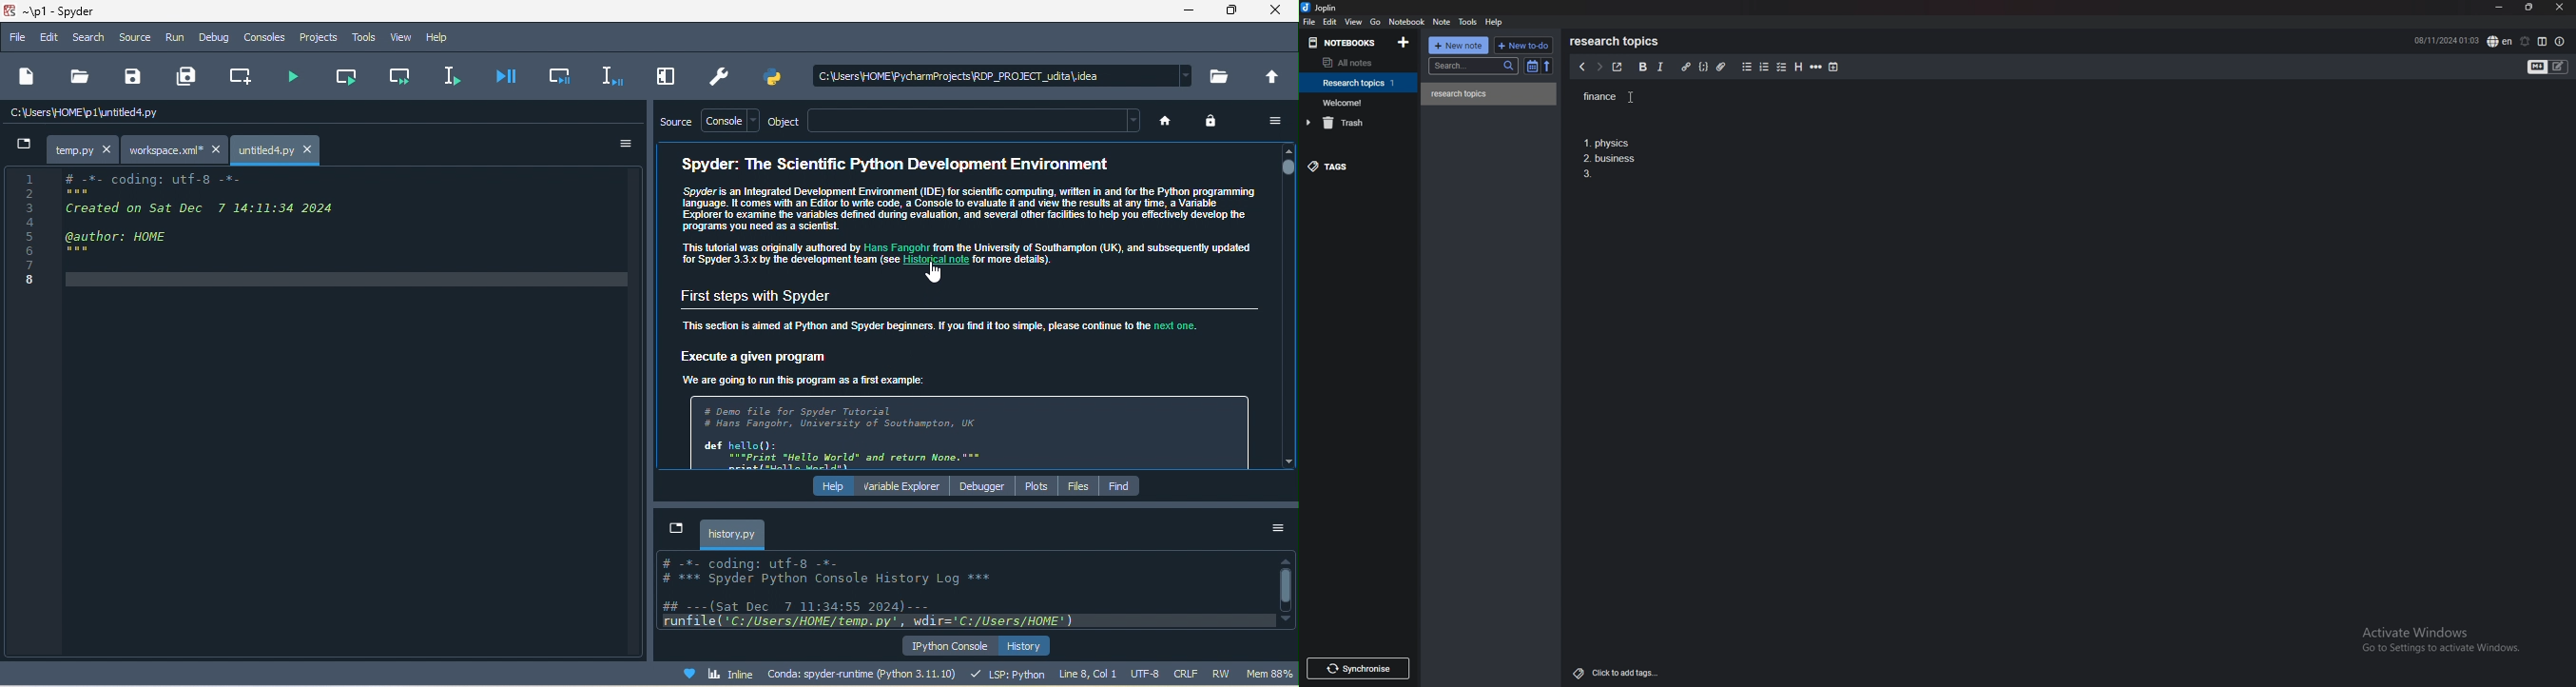 This screenshot has width=2576, height=700. Describe the element at coordinates (2560, 8) in the screenshot. I see `close` at that location.